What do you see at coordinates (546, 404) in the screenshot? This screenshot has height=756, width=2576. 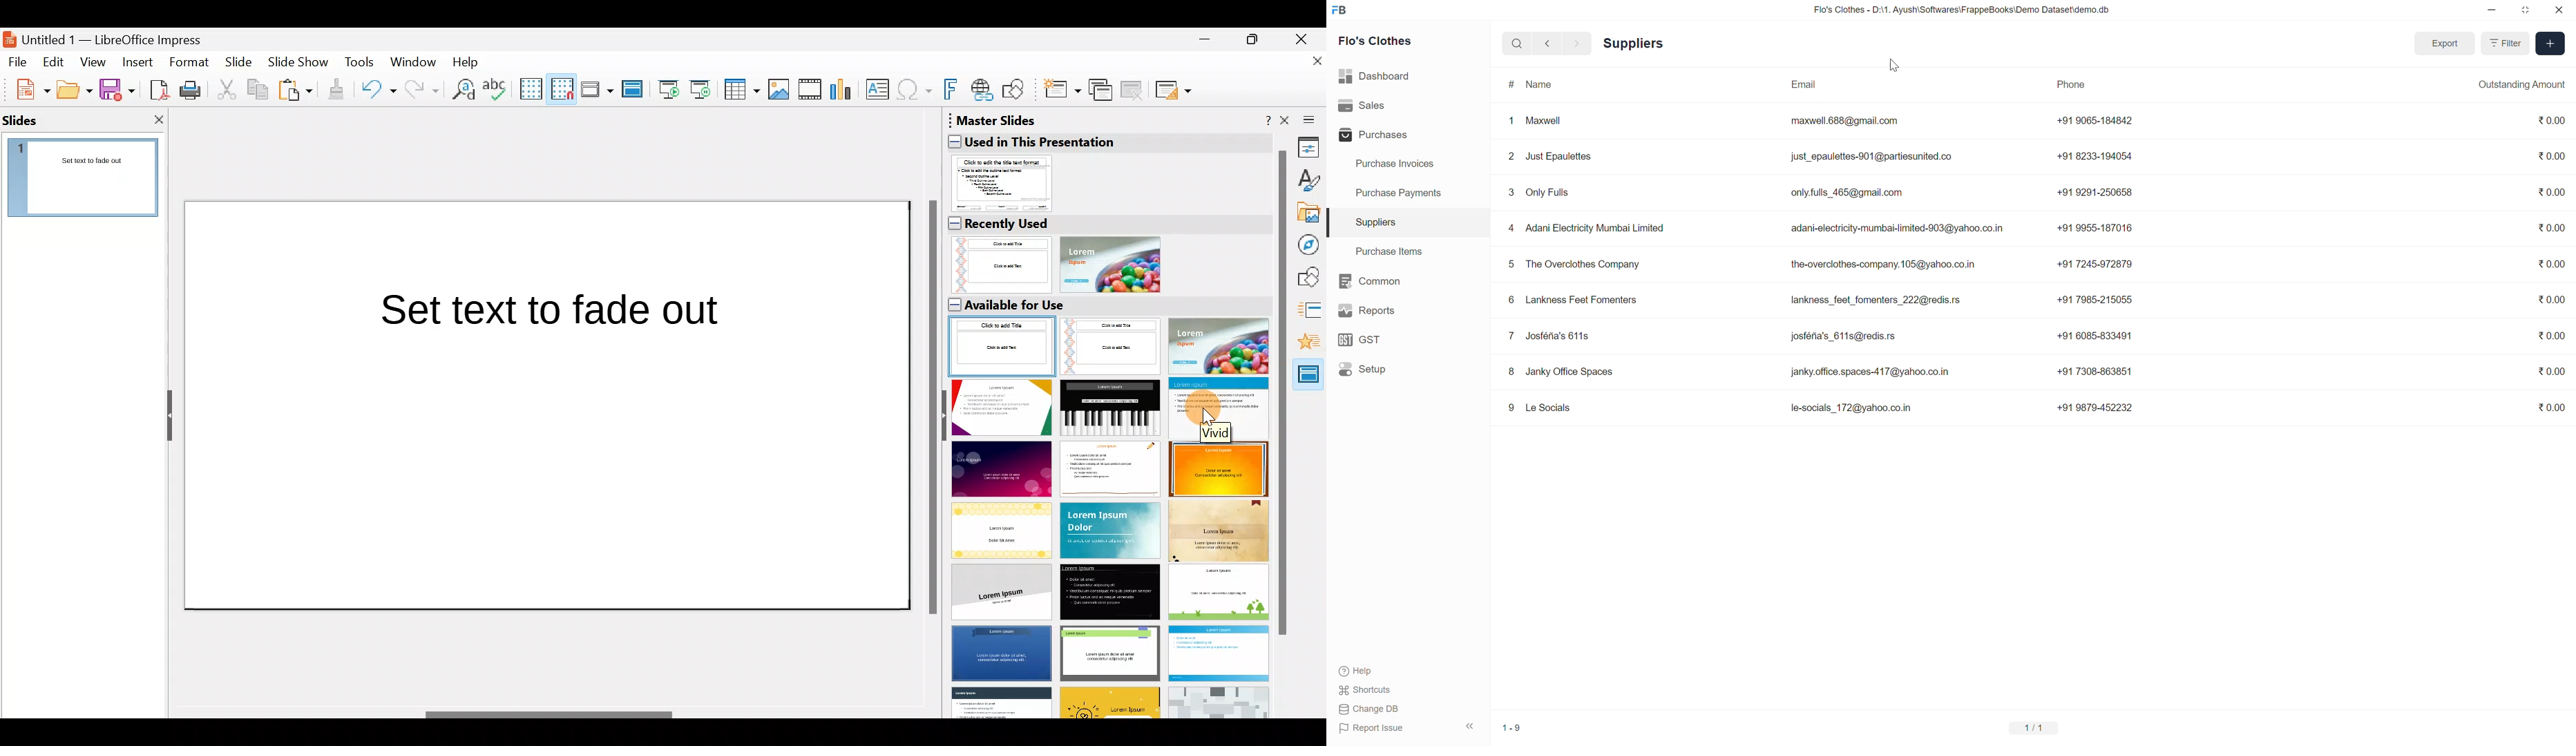 I see `Presentation slide` at bounding box center [546, 404].